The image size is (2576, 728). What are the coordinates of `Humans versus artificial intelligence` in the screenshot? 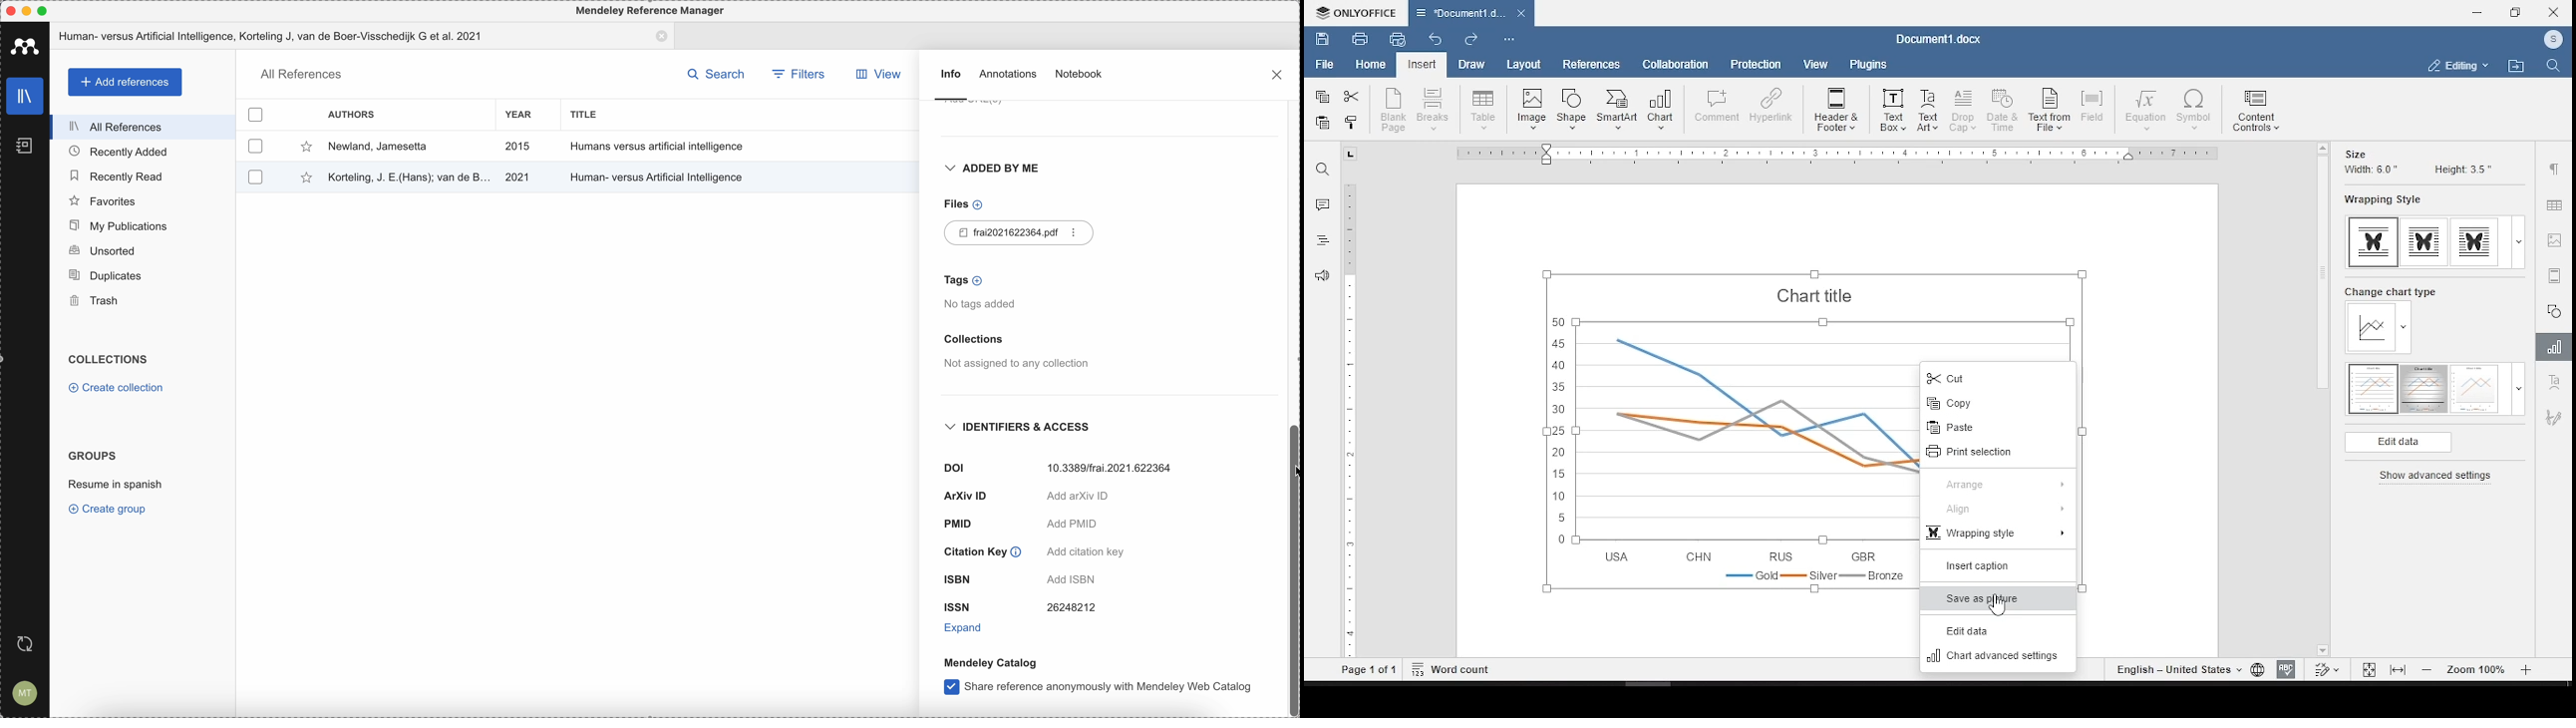 It's located at (658, 146).